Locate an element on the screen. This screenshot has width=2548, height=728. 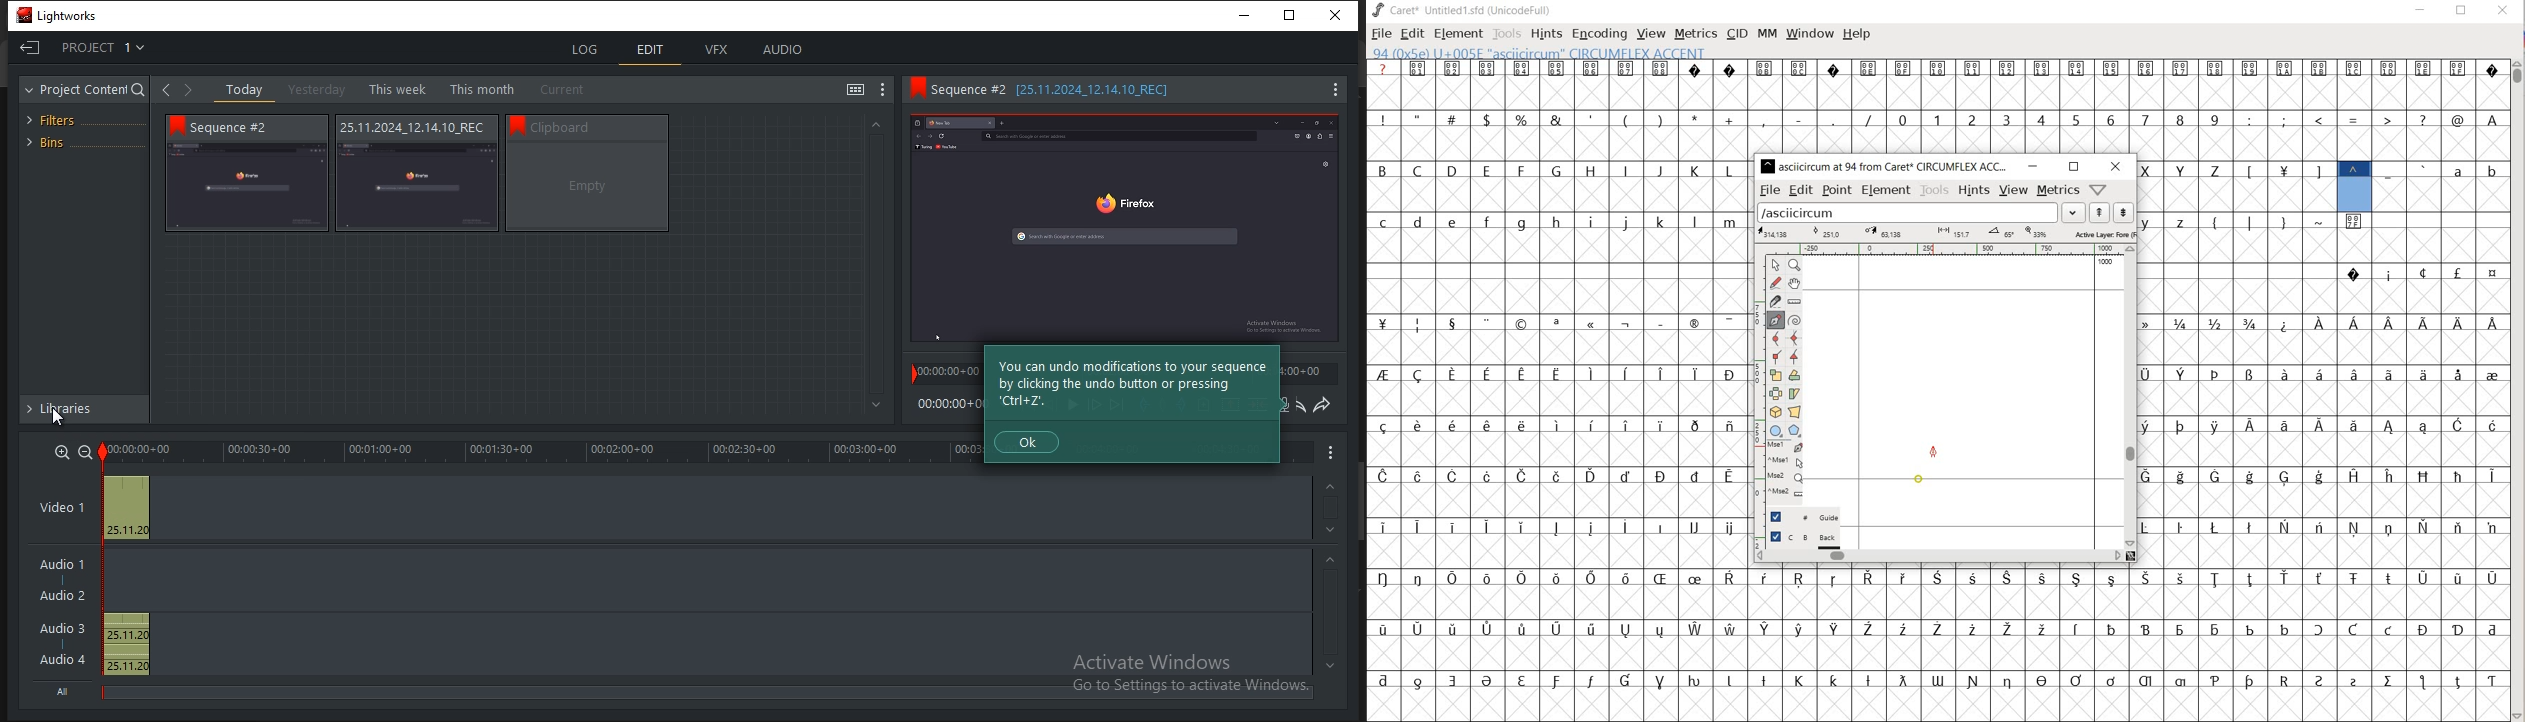
vfx is located at coordinates (718, 51).